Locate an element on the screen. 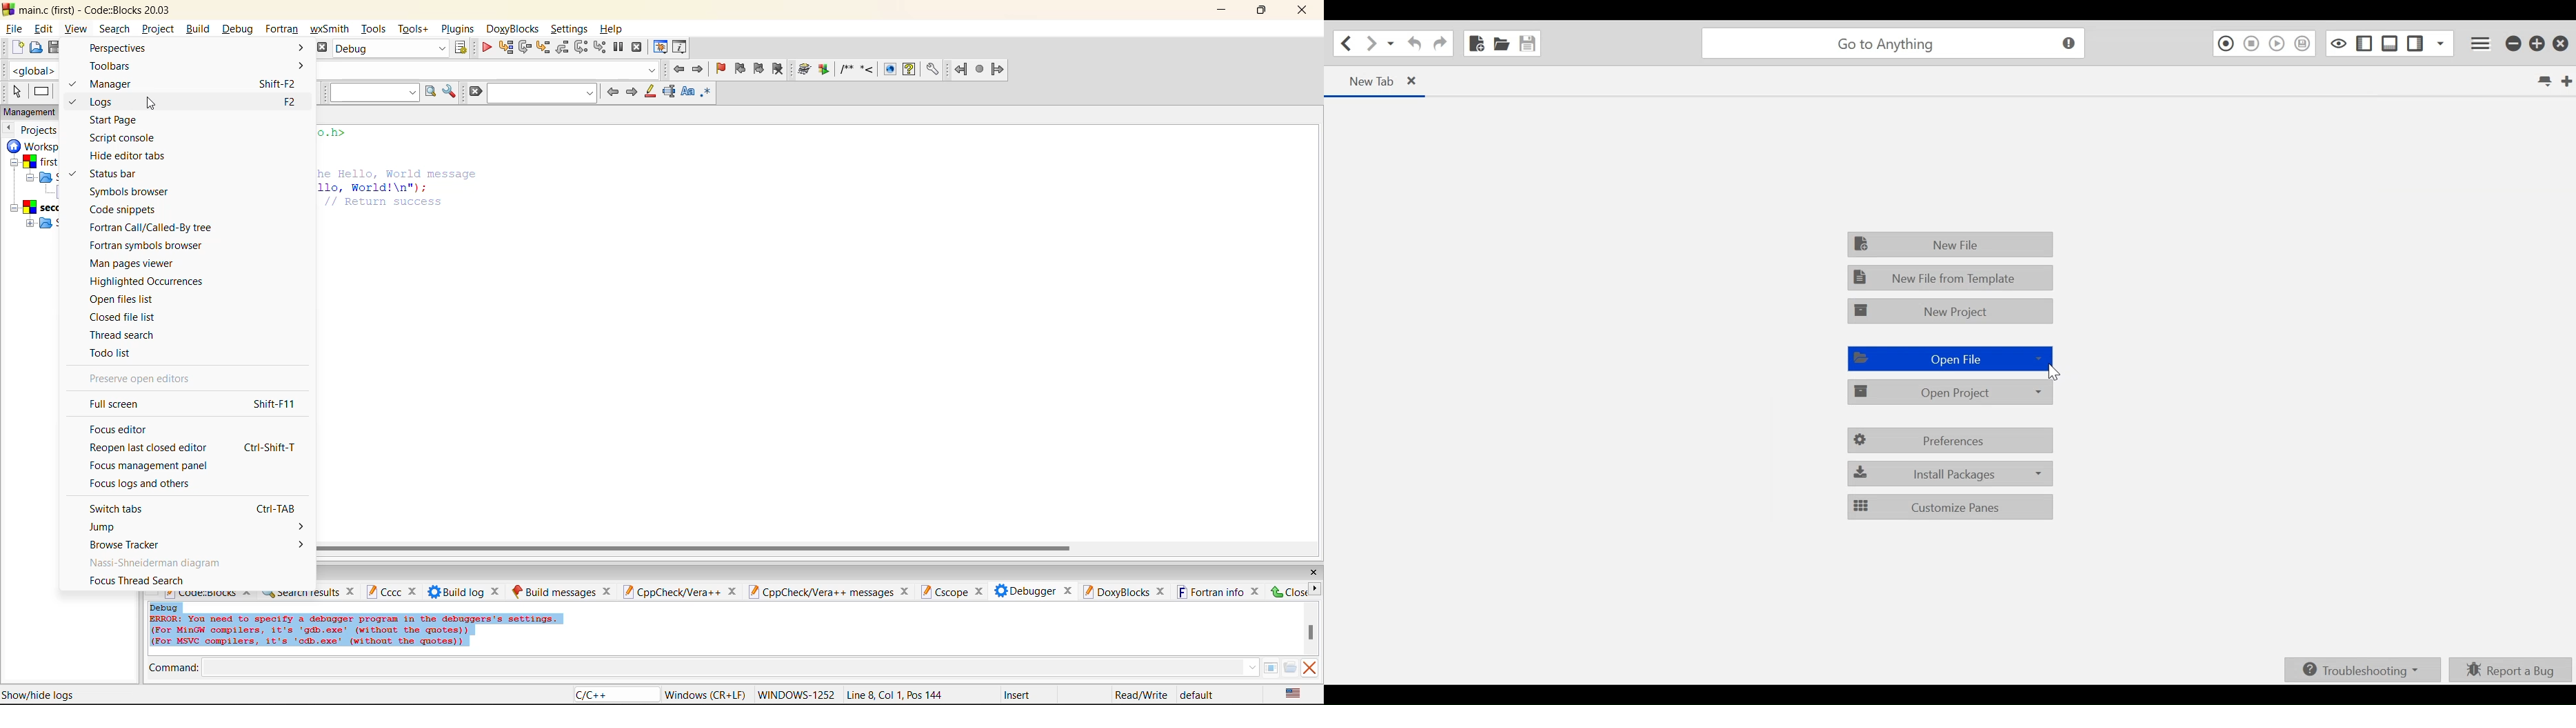  next bookmark is located at coordinates (761, 67).